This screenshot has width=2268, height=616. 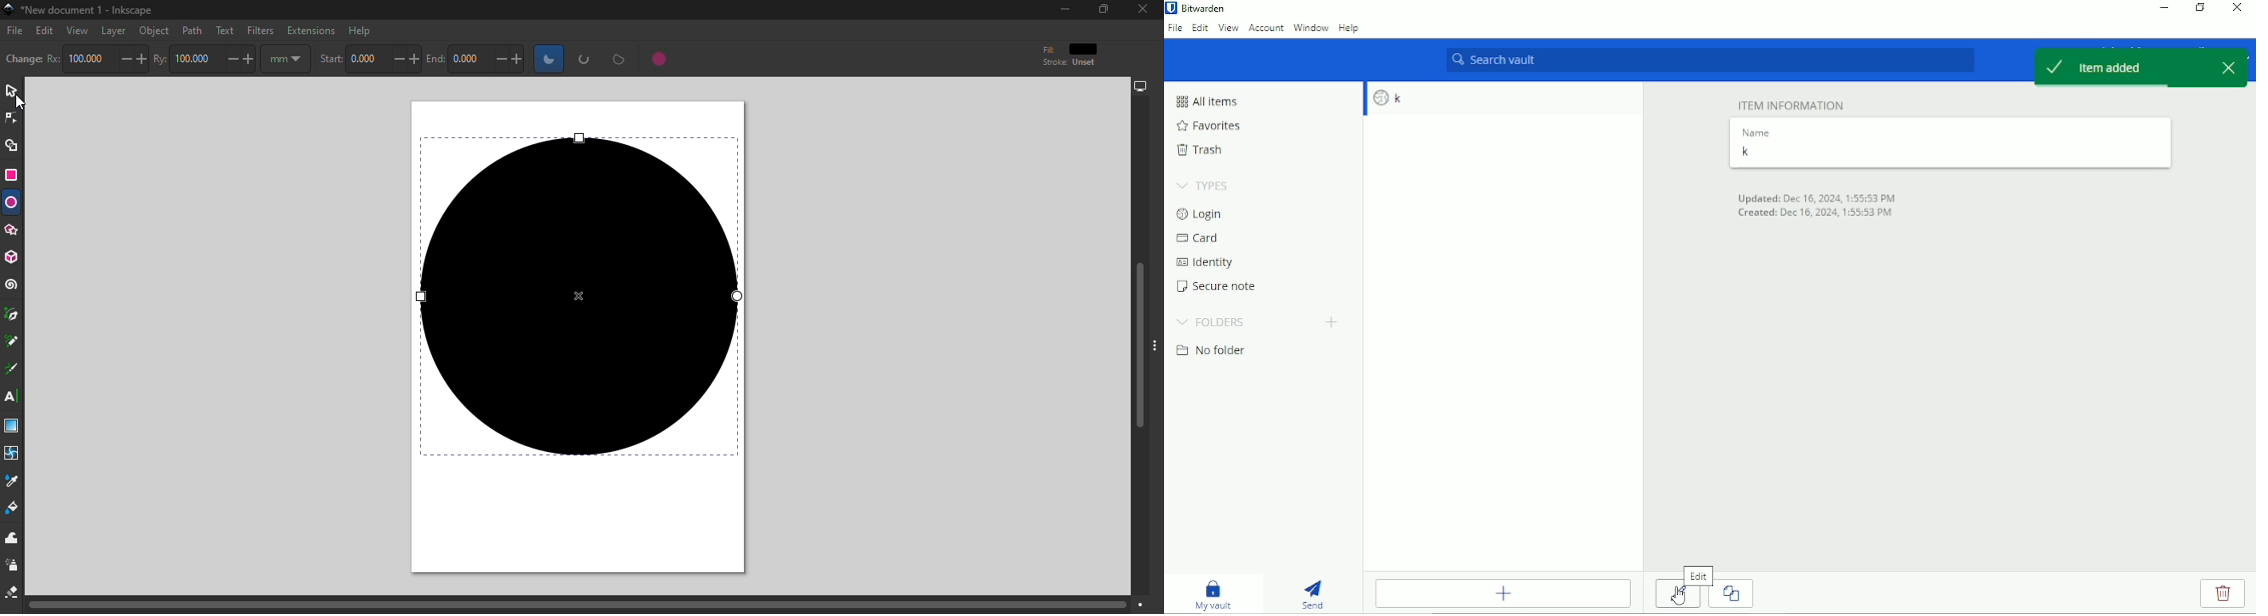 I want to click on Toggle command bar, so click(x=1158, y=341).